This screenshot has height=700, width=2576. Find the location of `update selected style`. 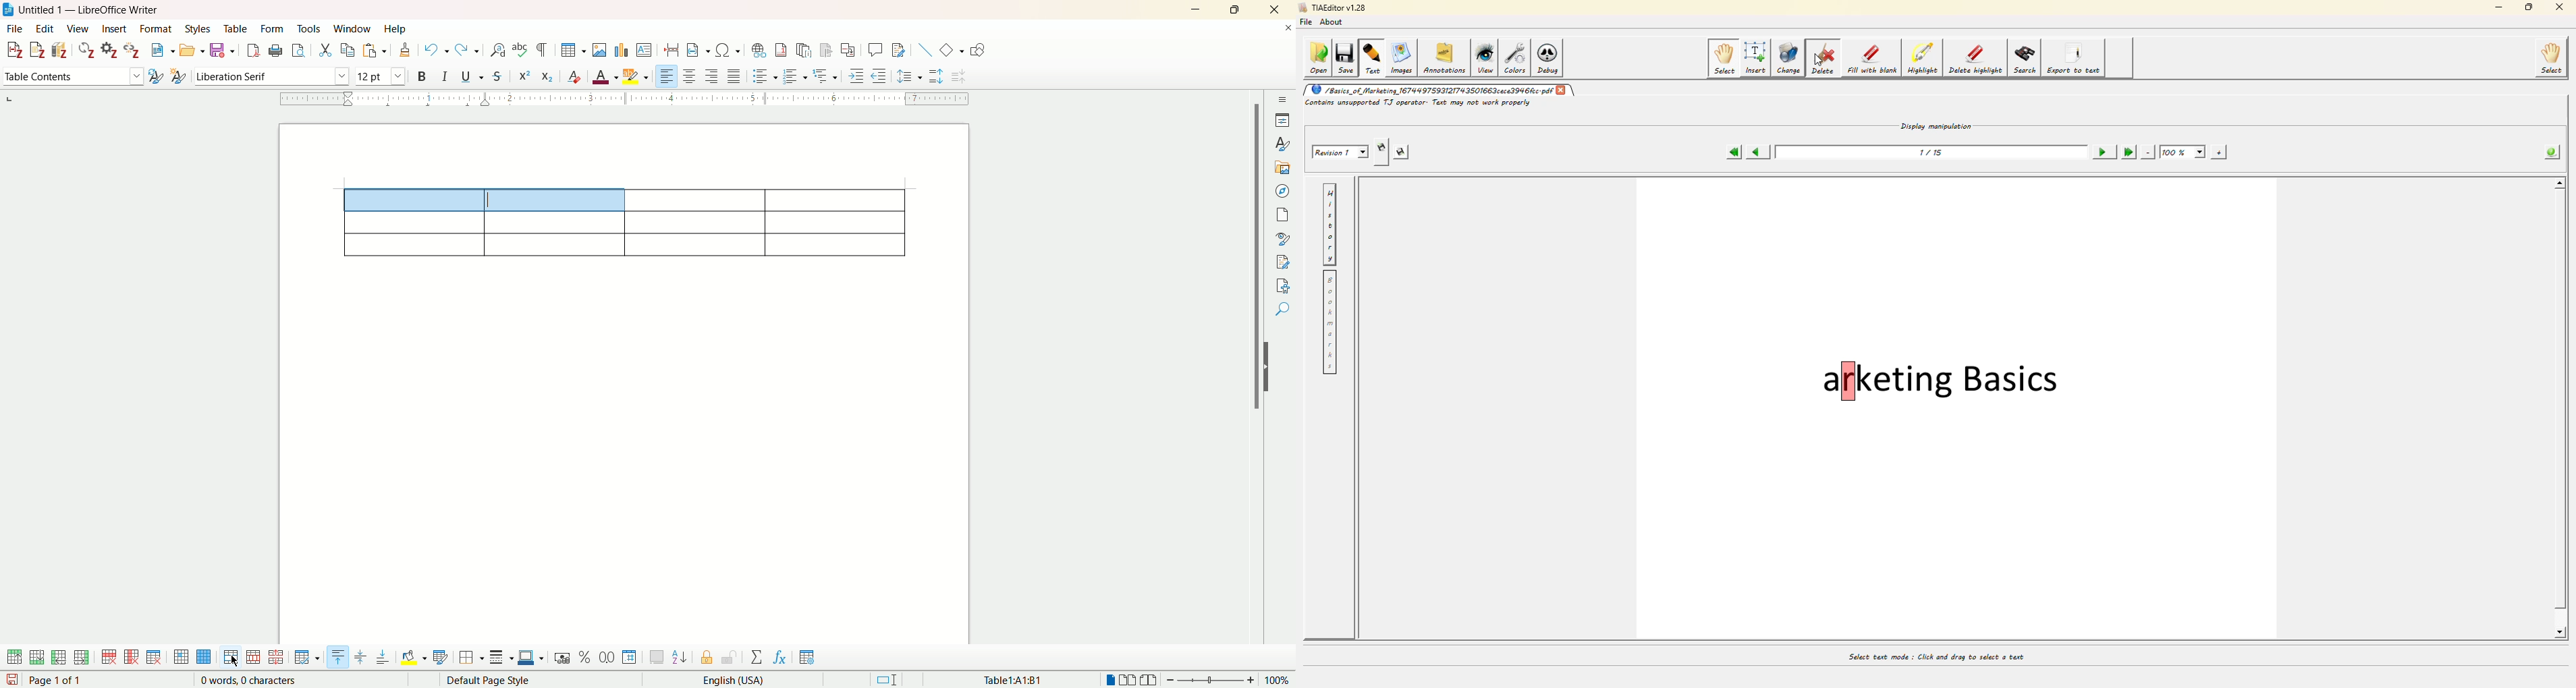

update selected style is located at coordinates (155, 77).